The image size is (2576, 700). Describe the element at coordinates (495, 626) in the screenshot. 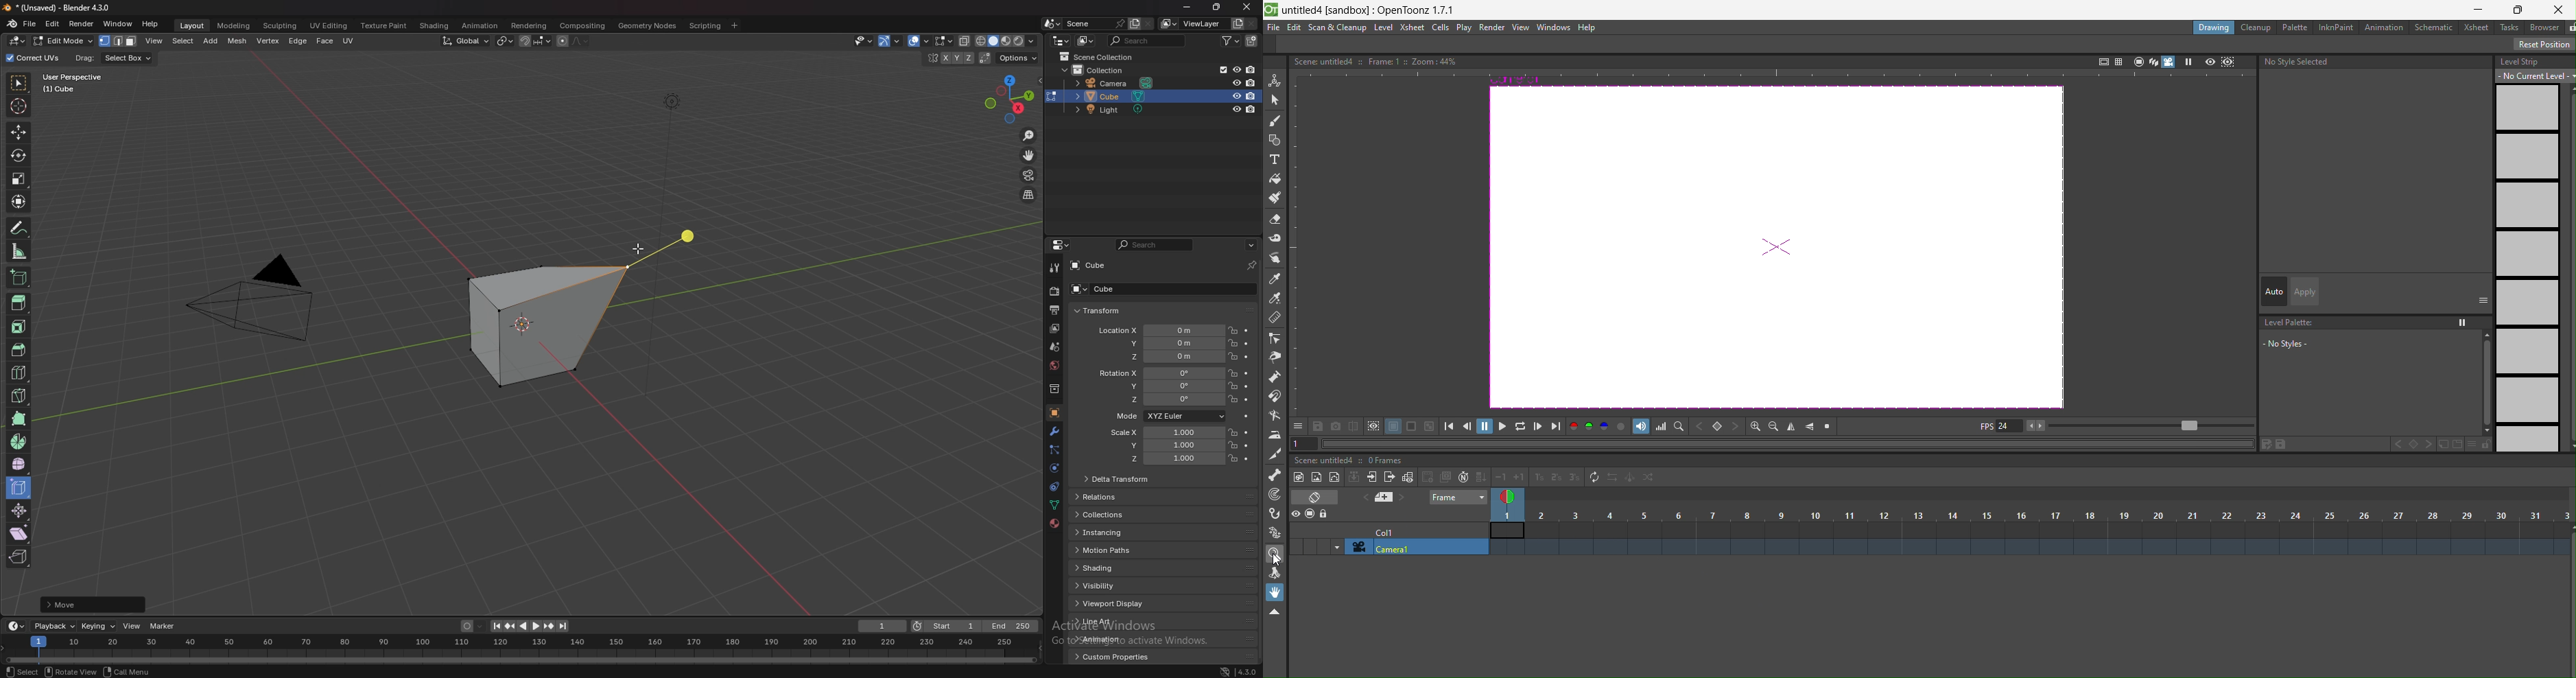

I see `jump to endpoint` at that location.